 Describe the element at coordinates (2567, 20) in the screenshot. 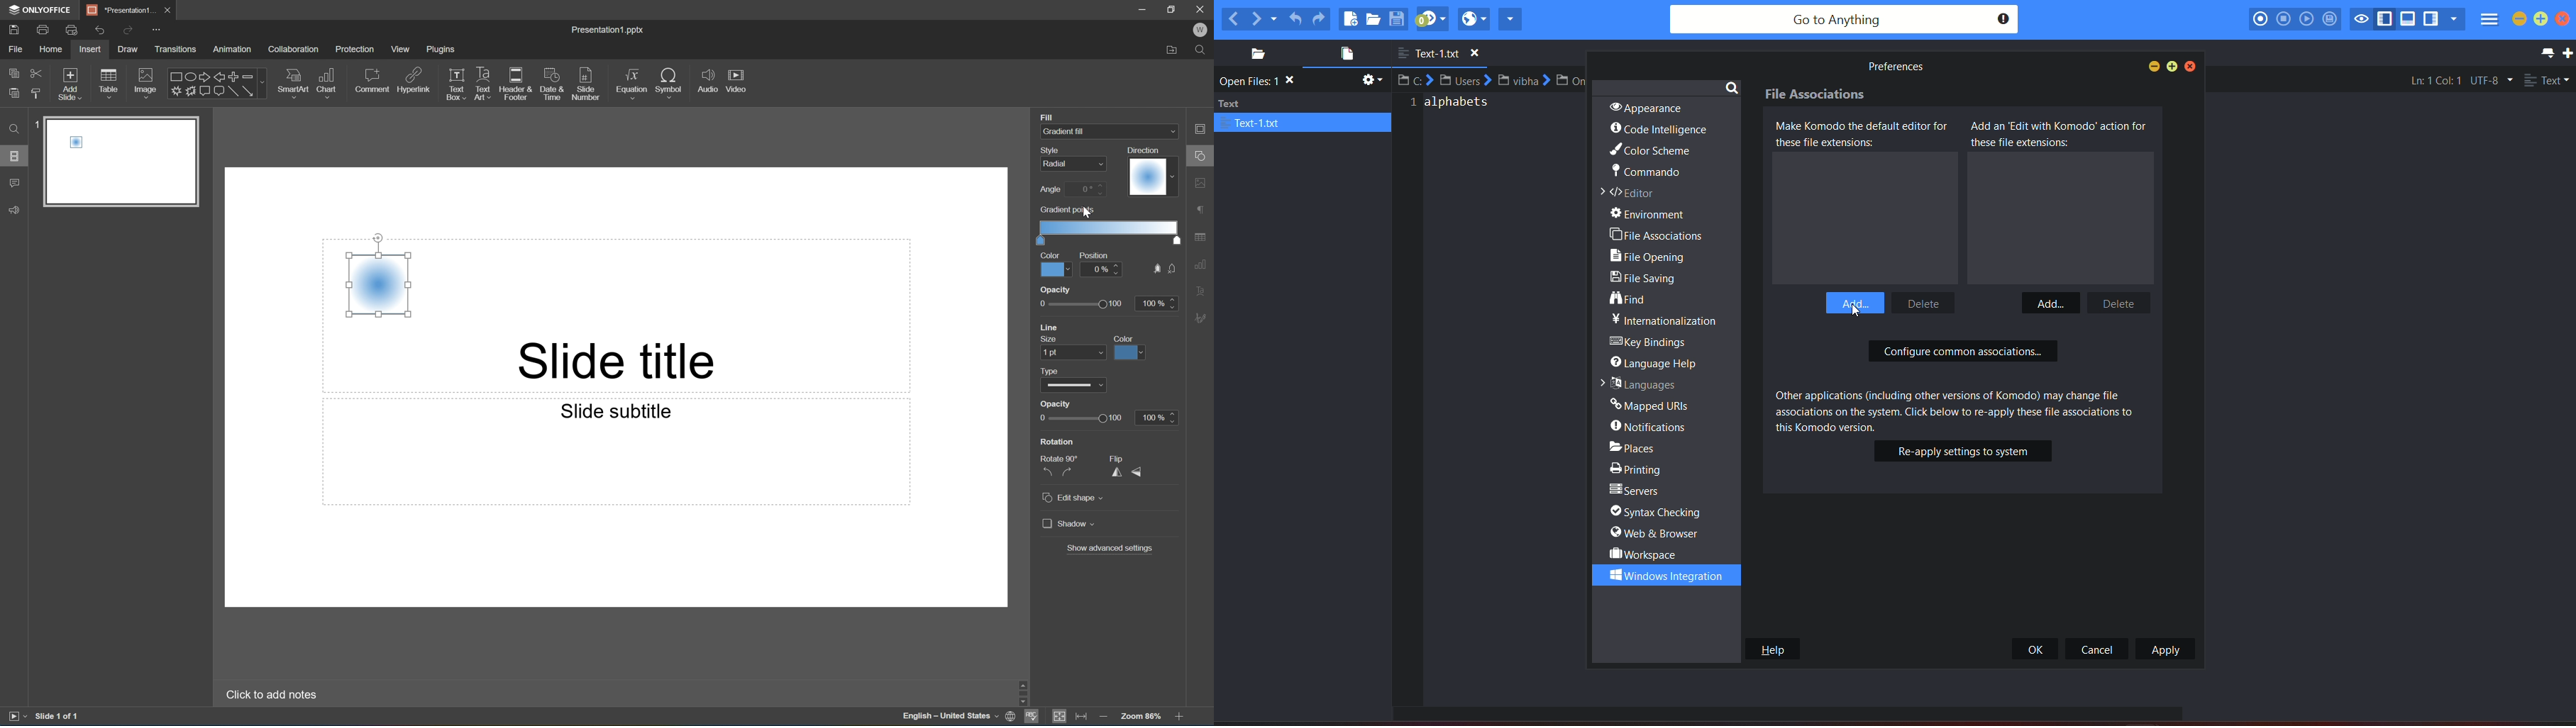

I see `close` at that location.